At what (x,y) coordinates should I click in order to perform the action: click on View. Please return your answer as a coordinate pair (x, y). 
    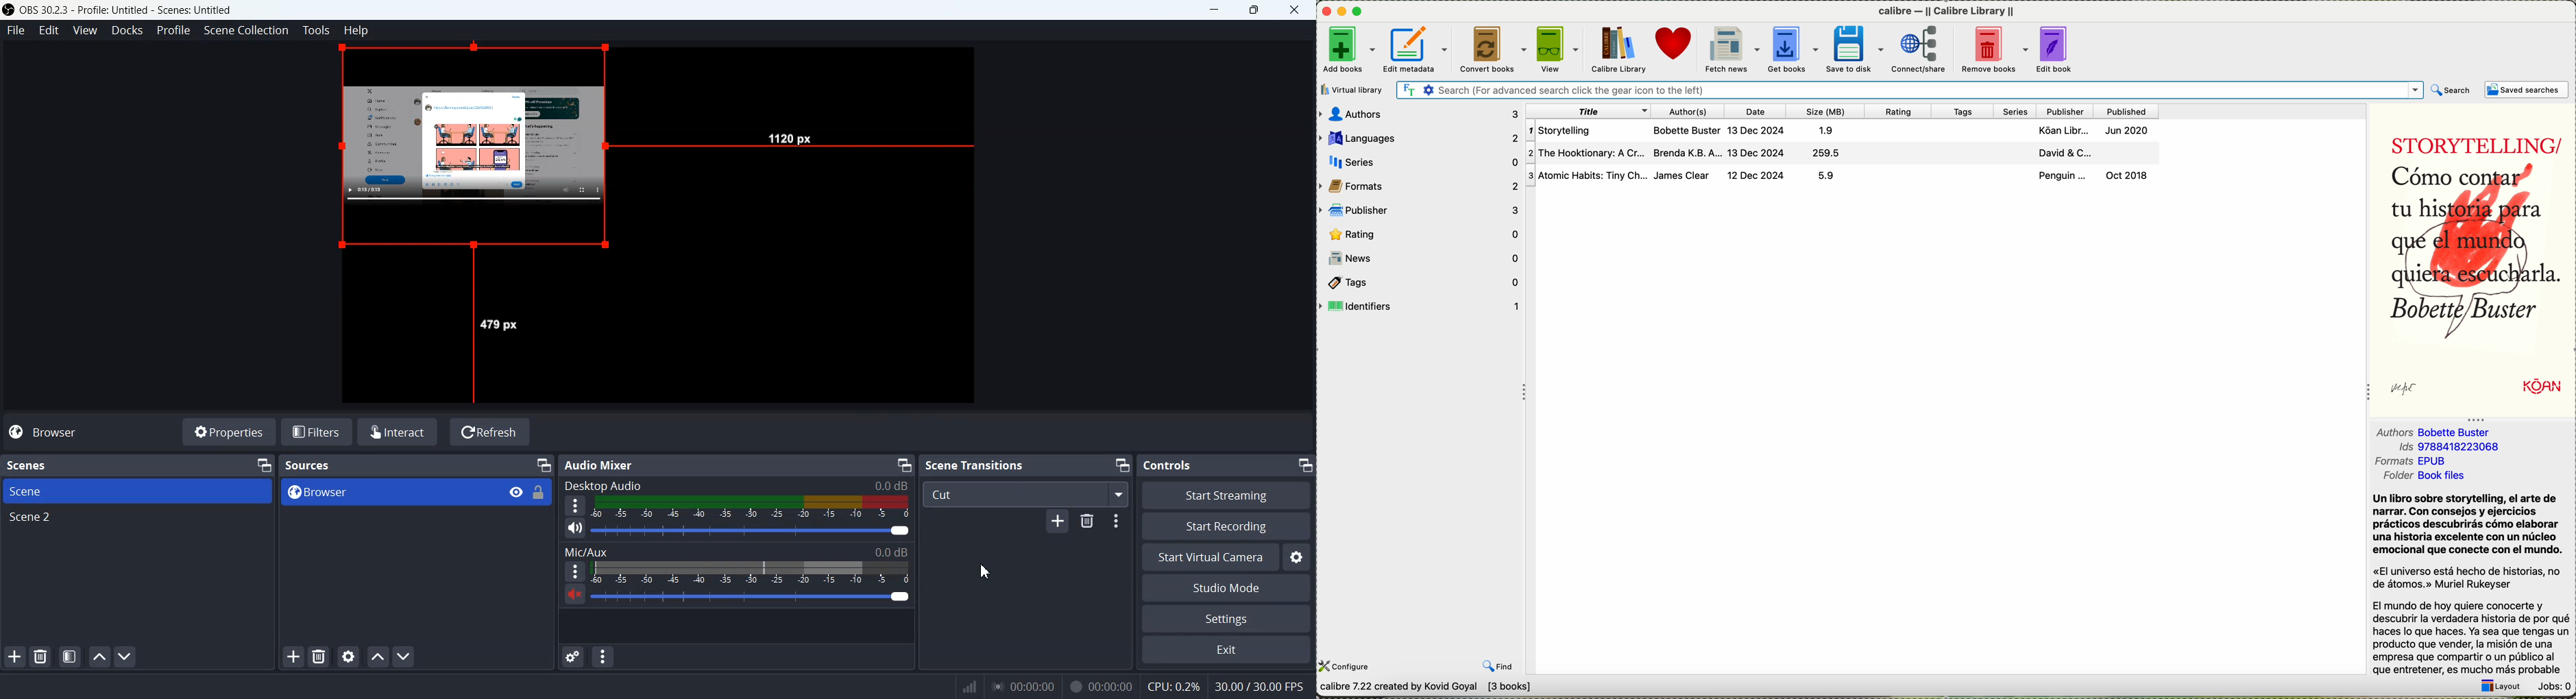
    Looking at the image, I should click on (84, 30).